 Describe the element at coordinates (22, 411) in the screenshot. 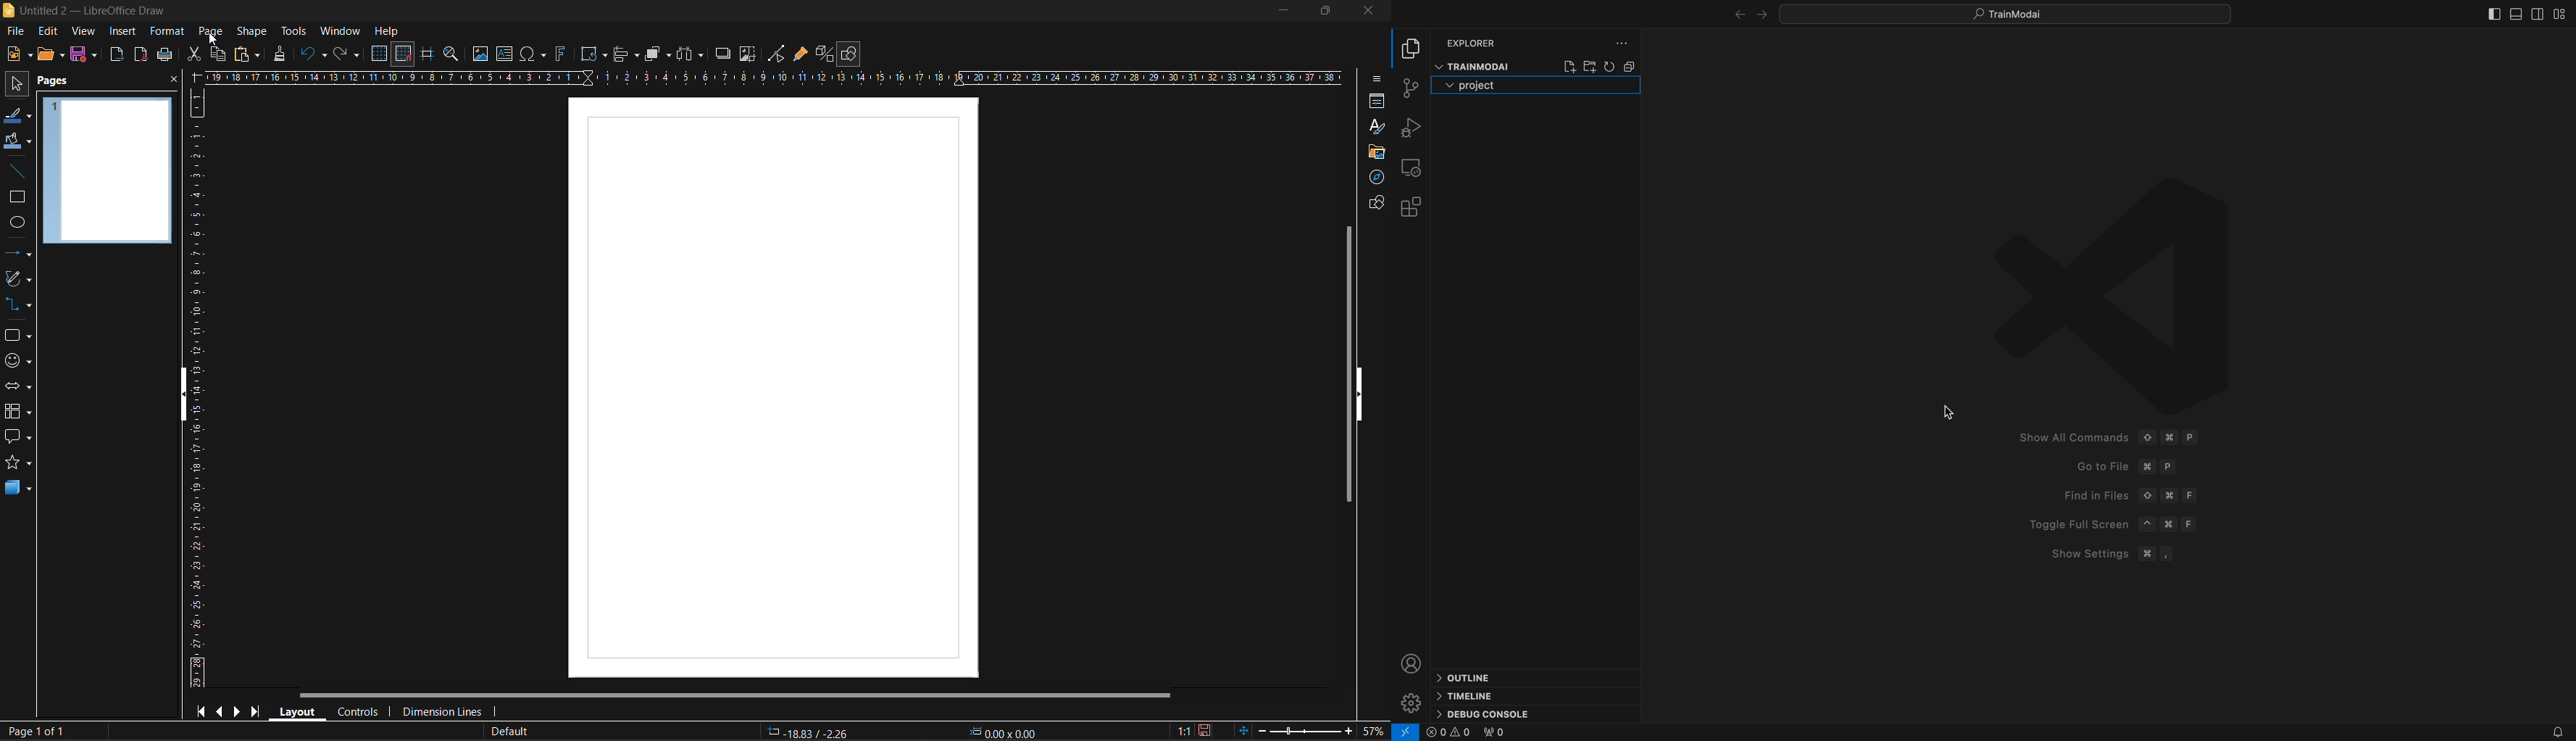

I see `flowcharts` at that location.